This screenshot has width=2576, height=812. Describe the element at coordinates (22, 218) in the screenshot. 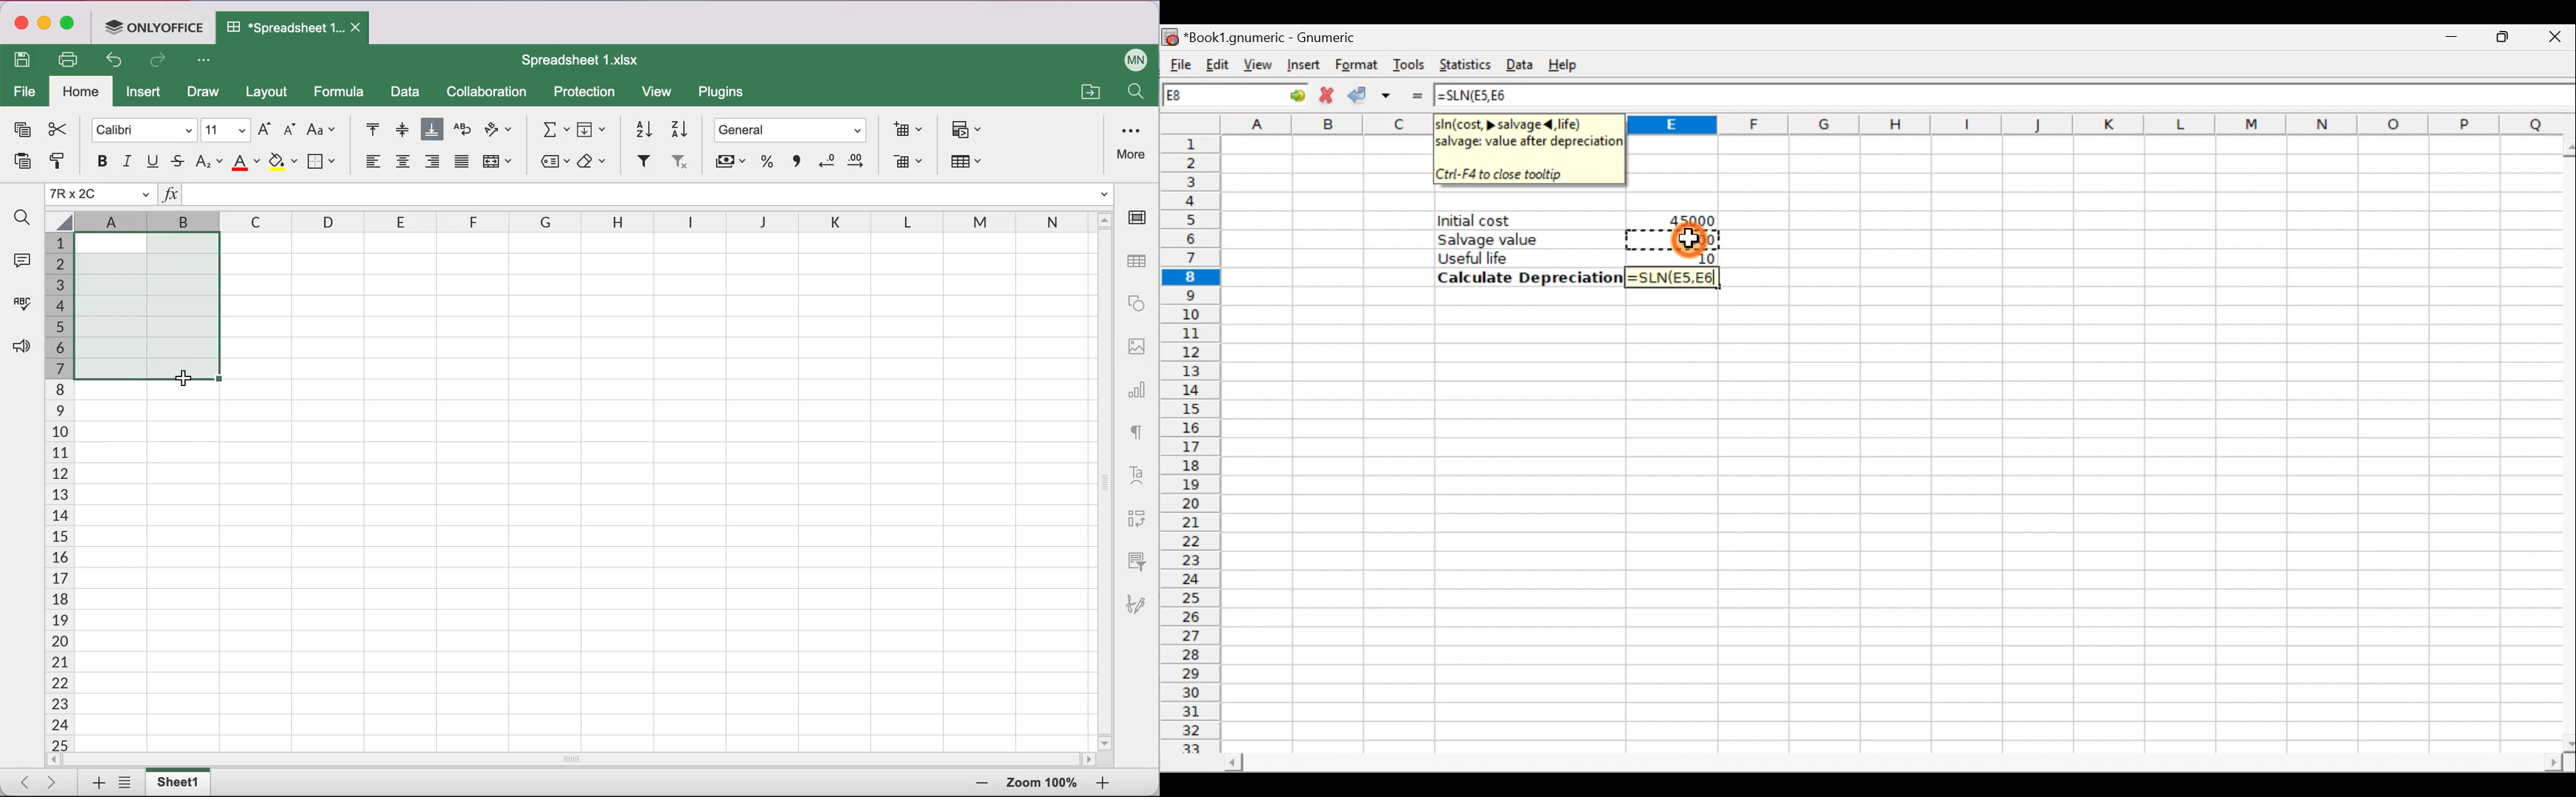

I see `find` at that location.